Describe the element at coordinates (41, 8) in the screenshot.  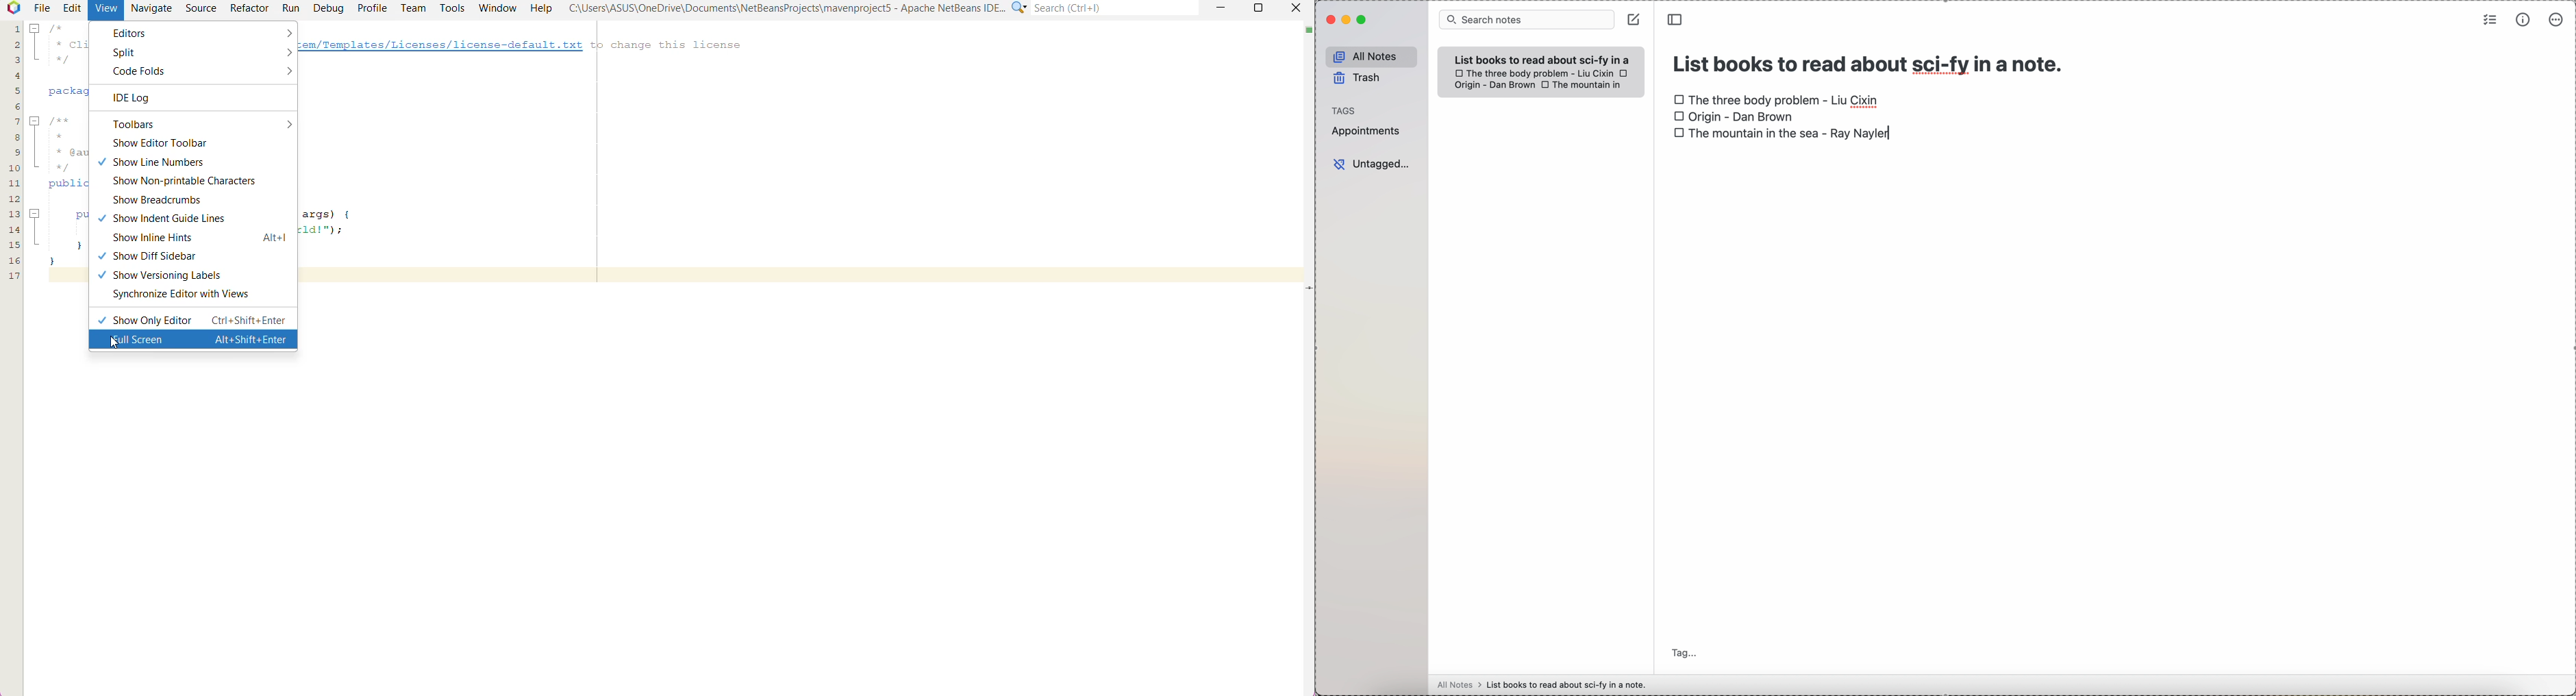
I see `File` at that location.